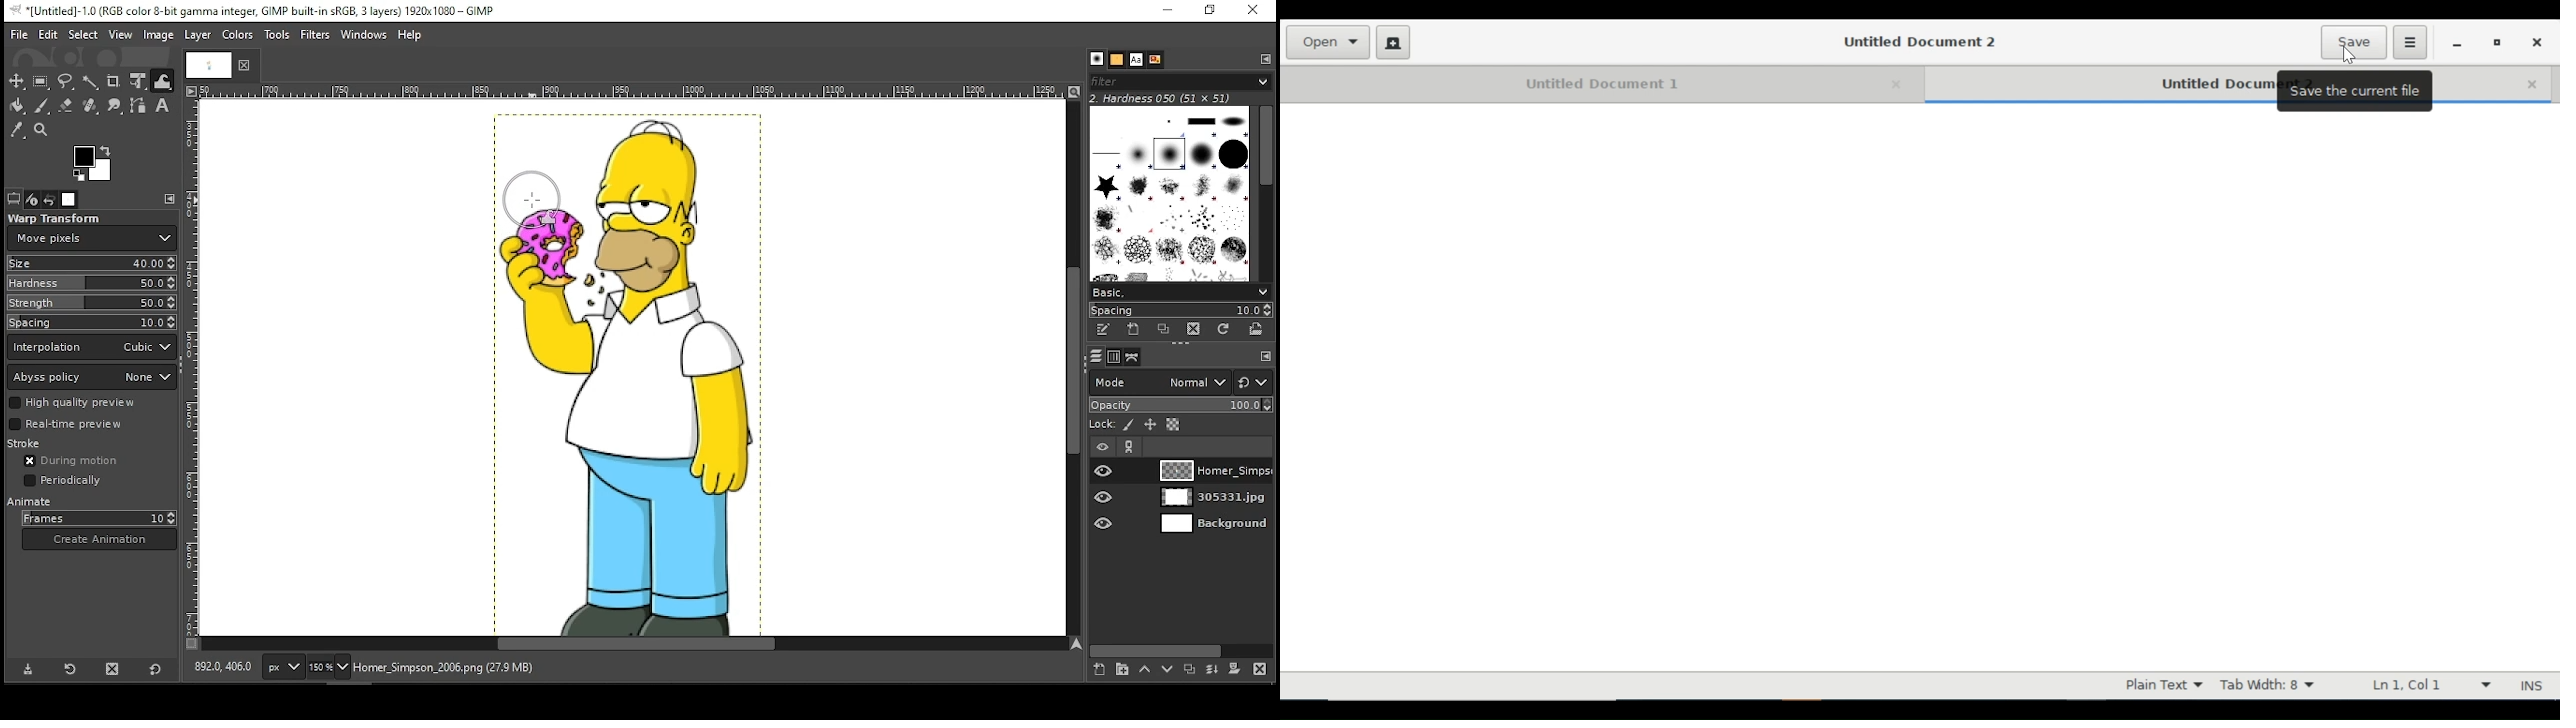  I want to click on units, so click(284, 667).